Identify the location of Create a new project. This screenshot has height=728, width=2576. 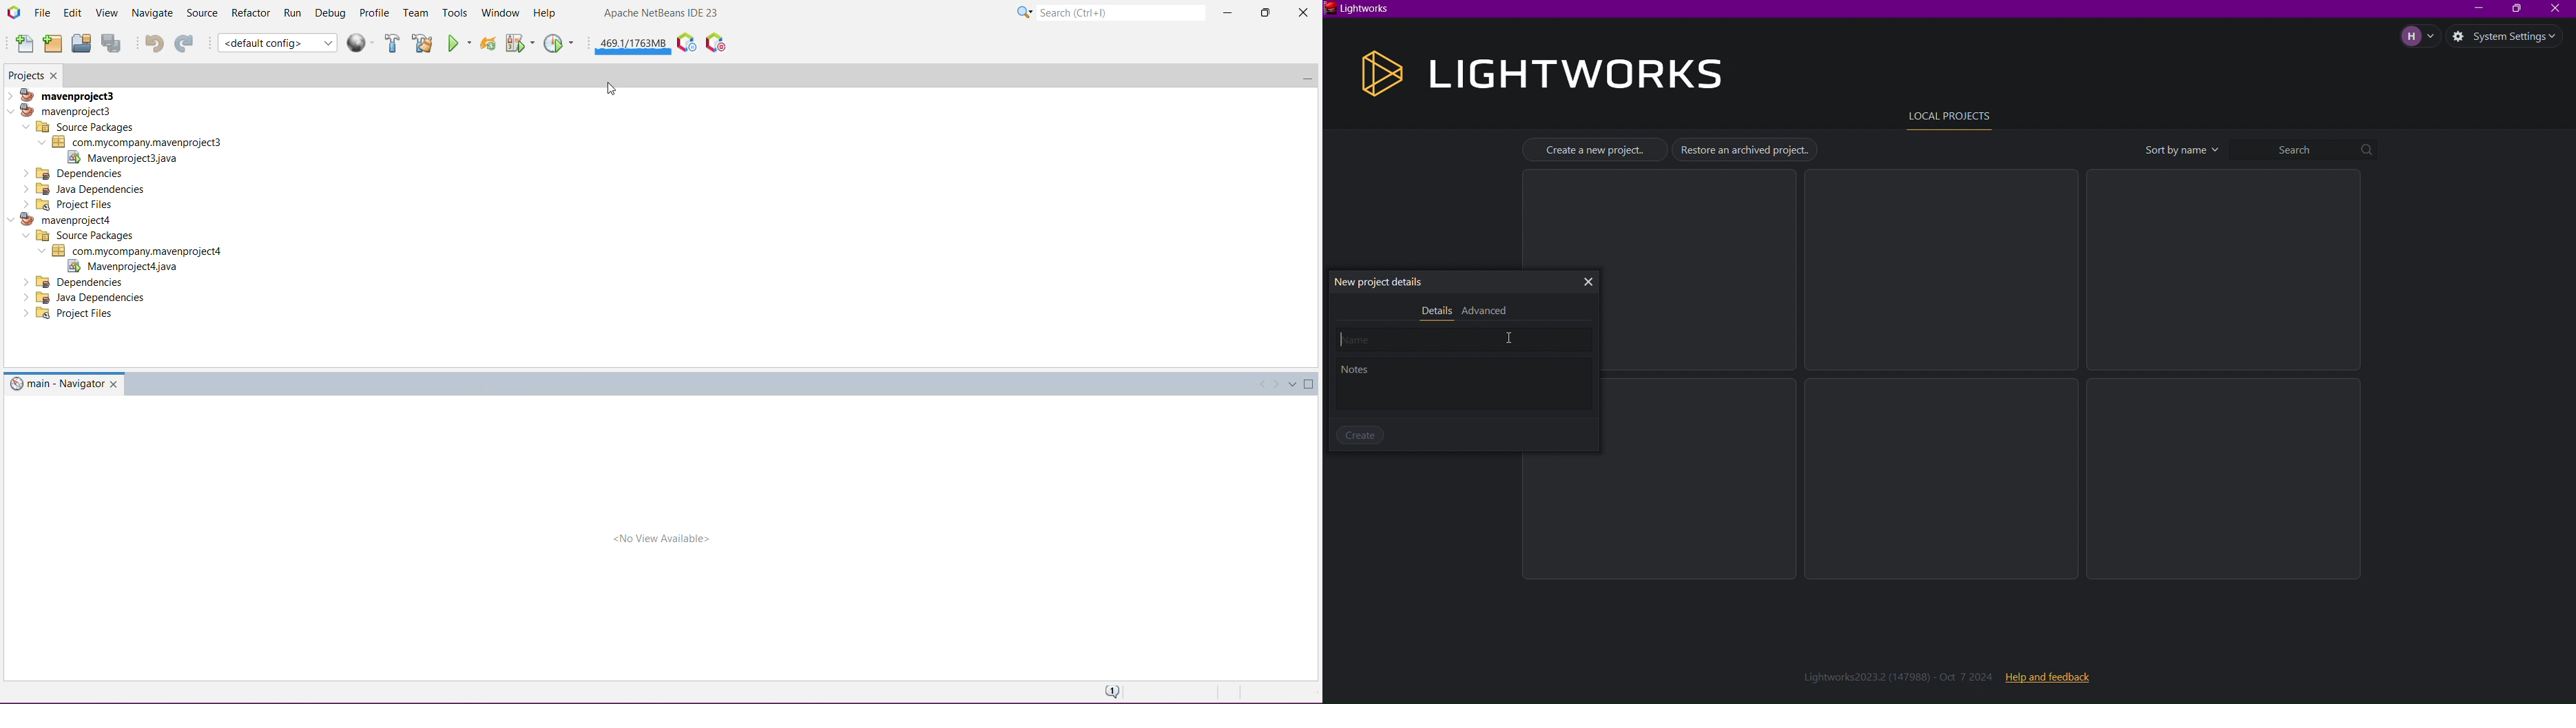
(1595, 150).